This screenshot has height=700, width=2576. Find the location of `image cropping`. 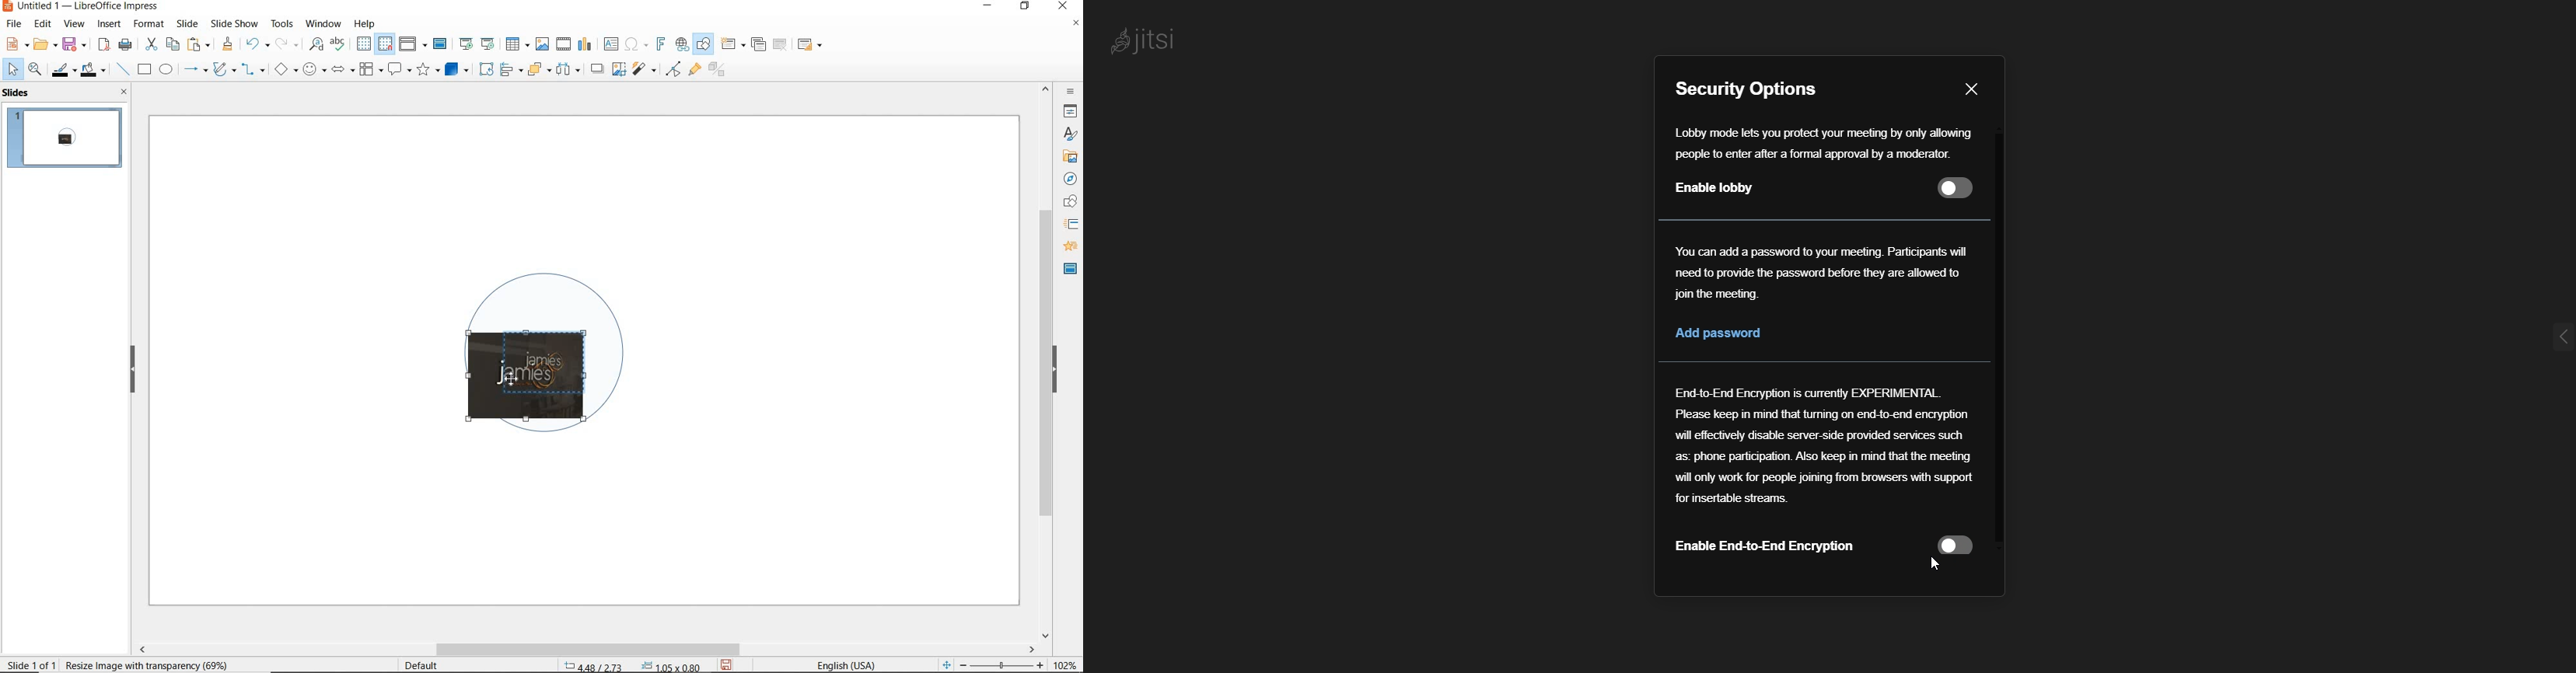

image cropping is located at coordinates (531, 377).